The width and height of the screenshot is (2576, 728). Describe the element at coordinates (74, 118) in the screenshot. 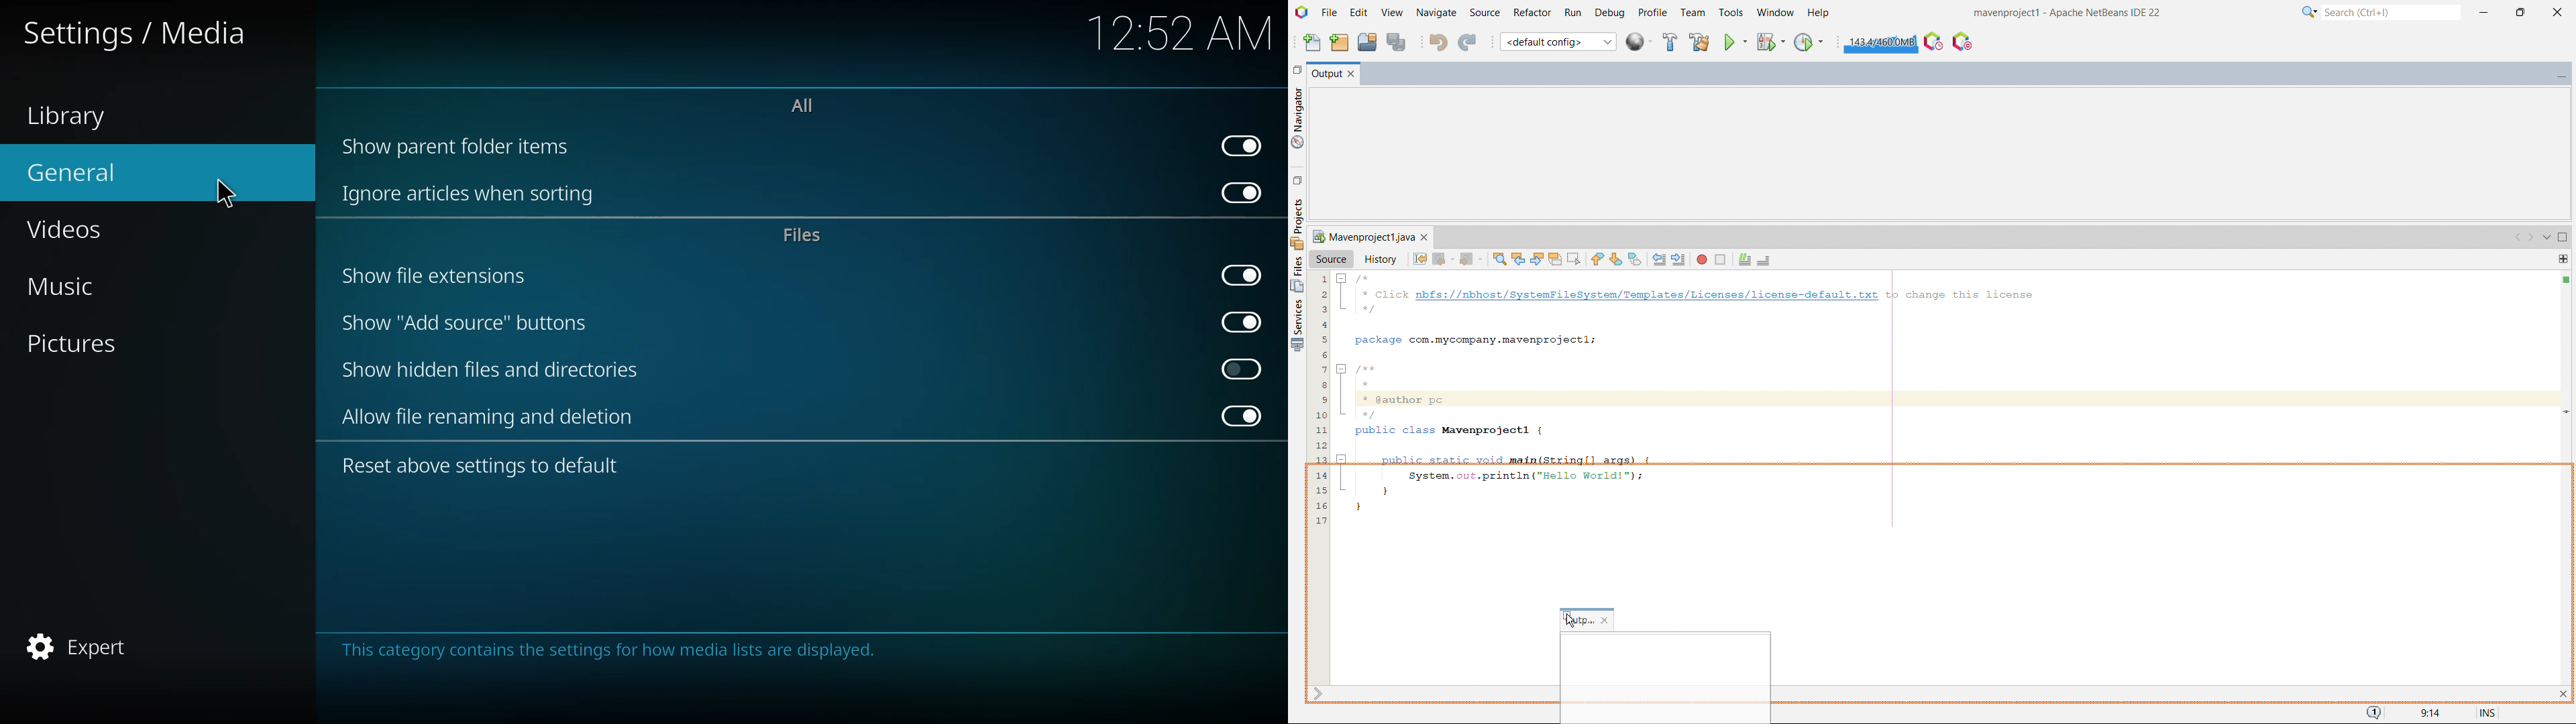

I see `library` at that location.